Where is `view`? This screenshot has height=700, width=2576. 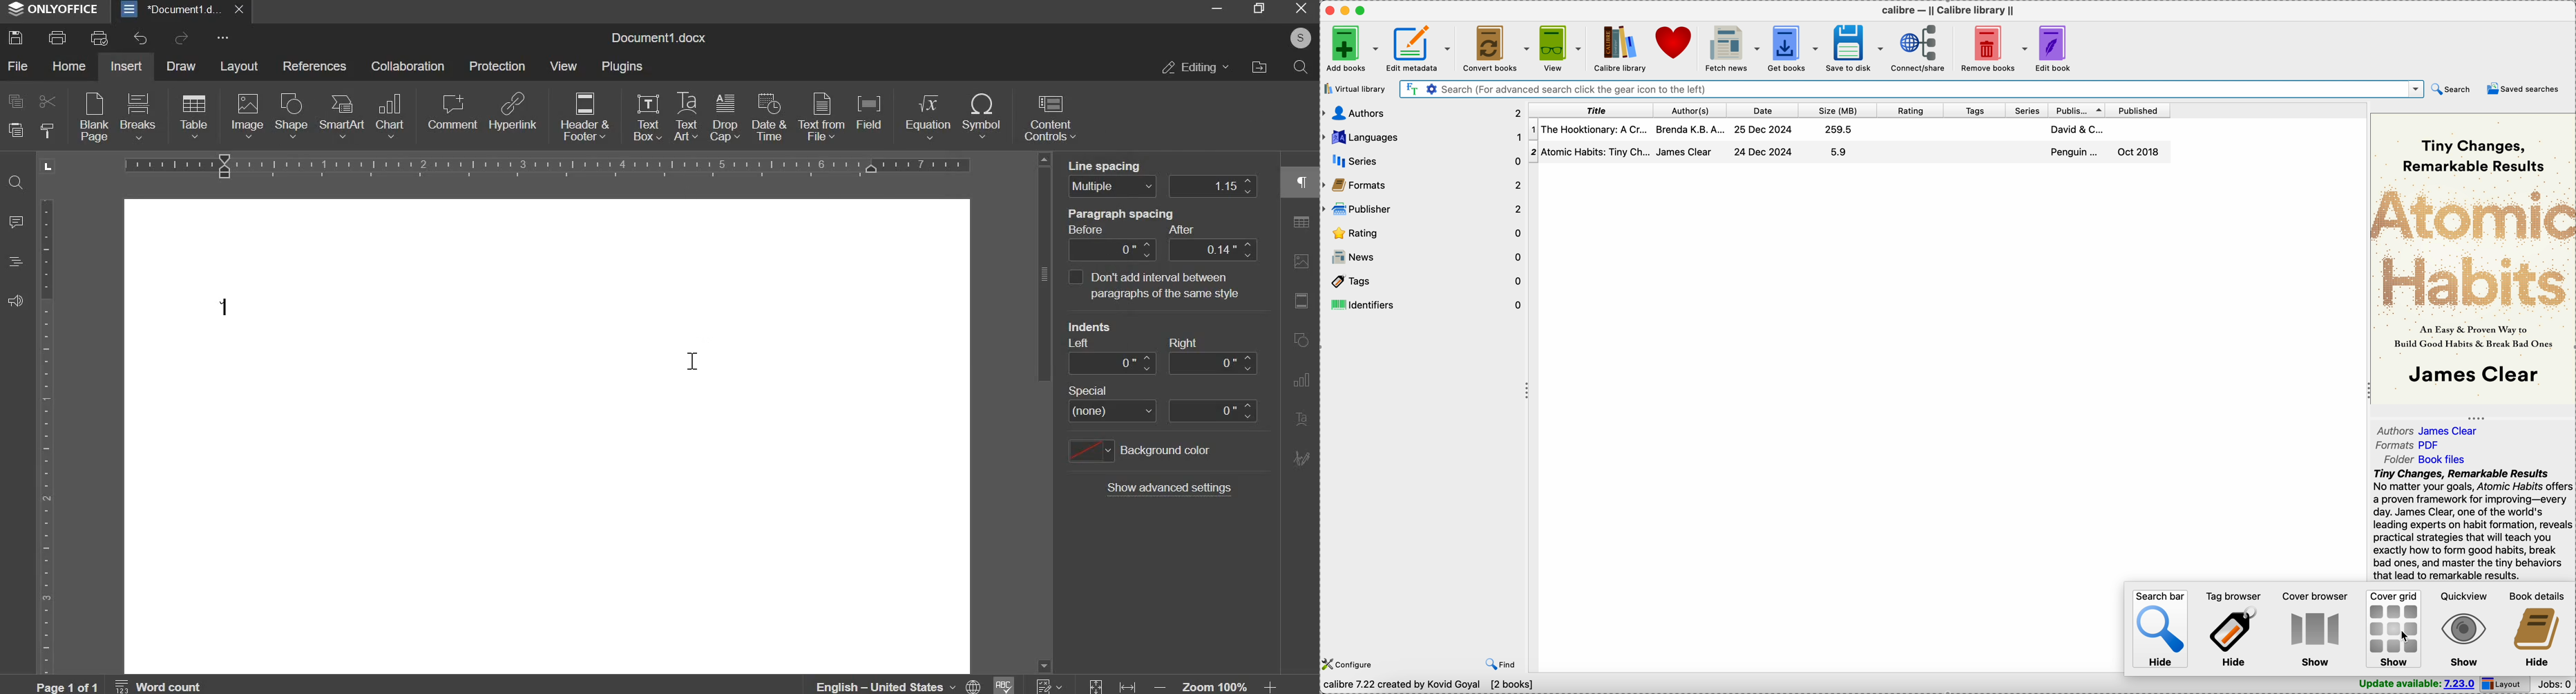 view is located at coordinates (564, 66).